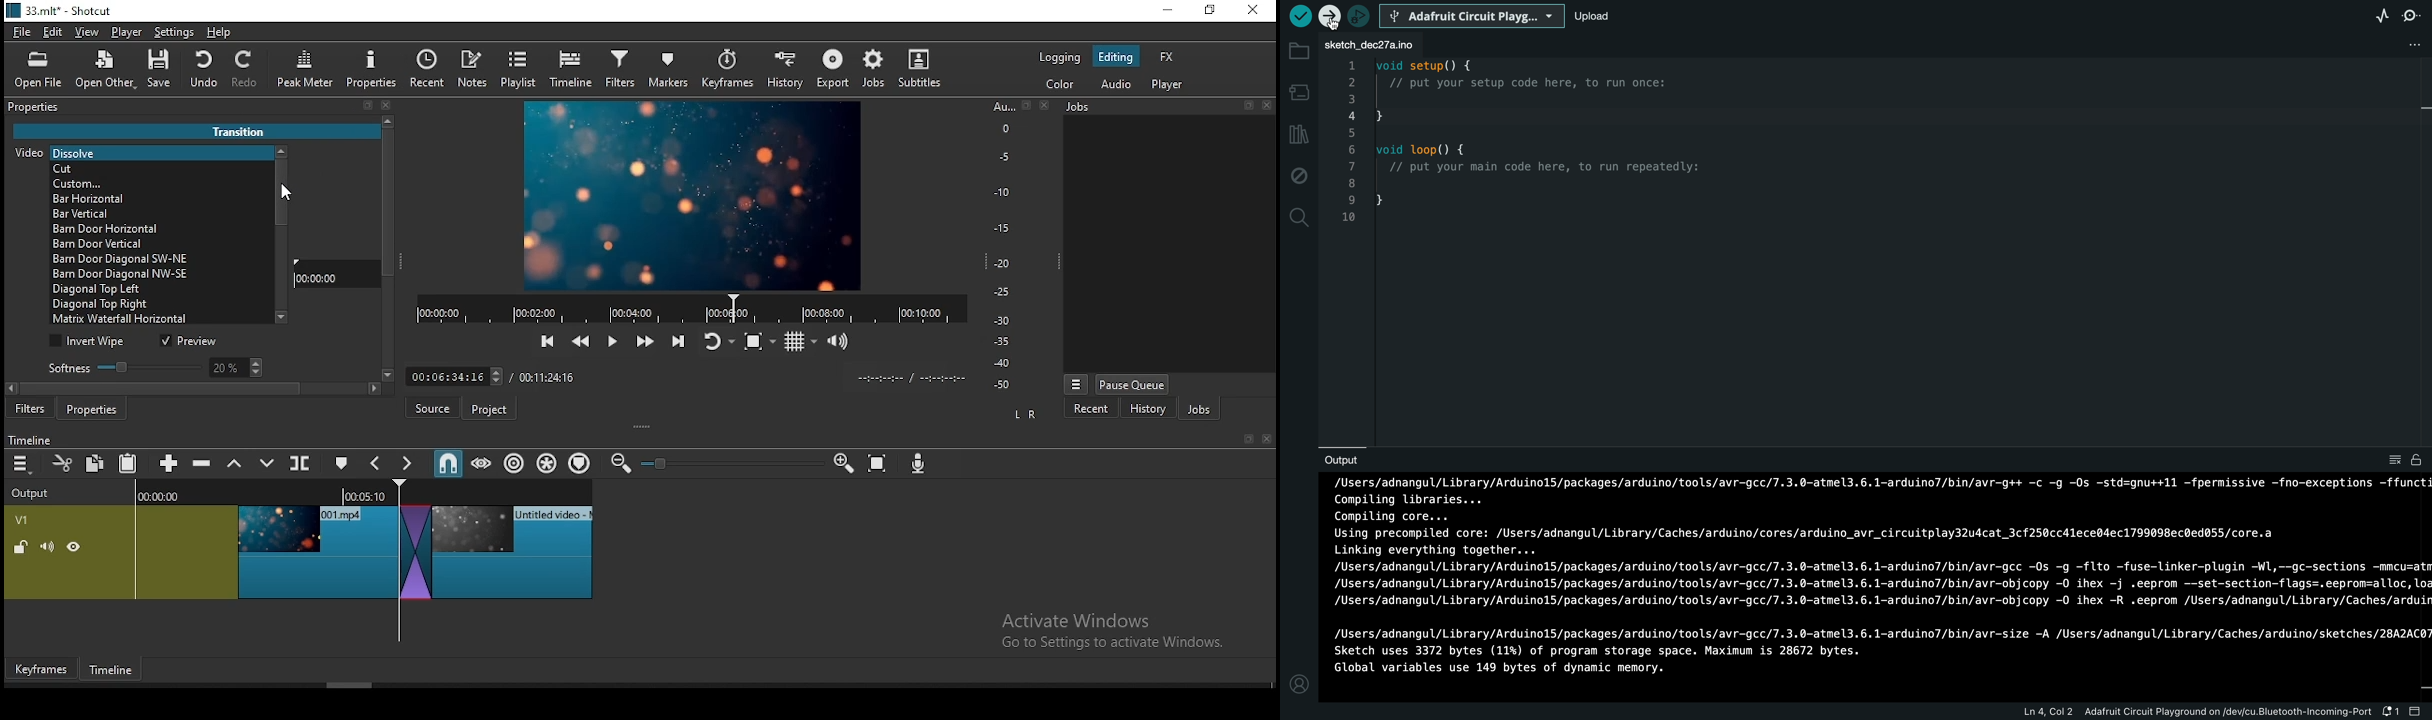 This screenshot has height=728, width=2436. I want to click on scrub while dragging, so click(483, 464).